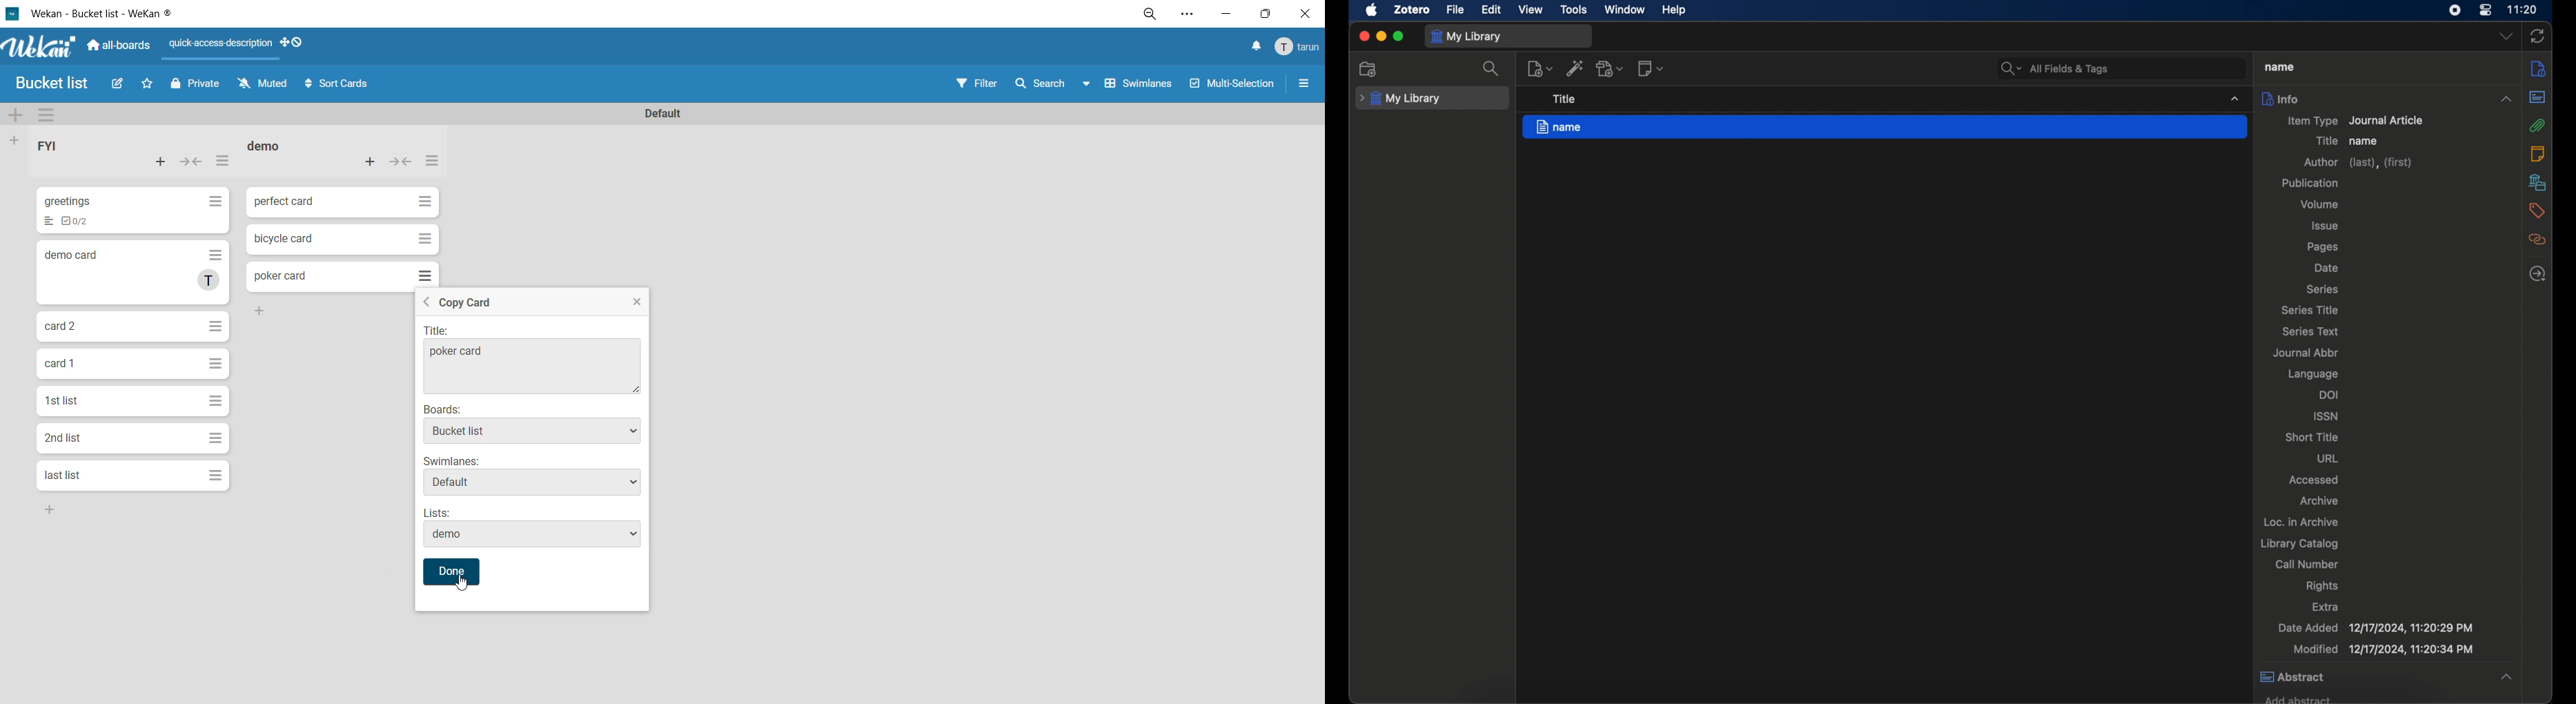  Describe the element at coordinates (425, 275) in the screenshot. I see `Hamburger` at that location.